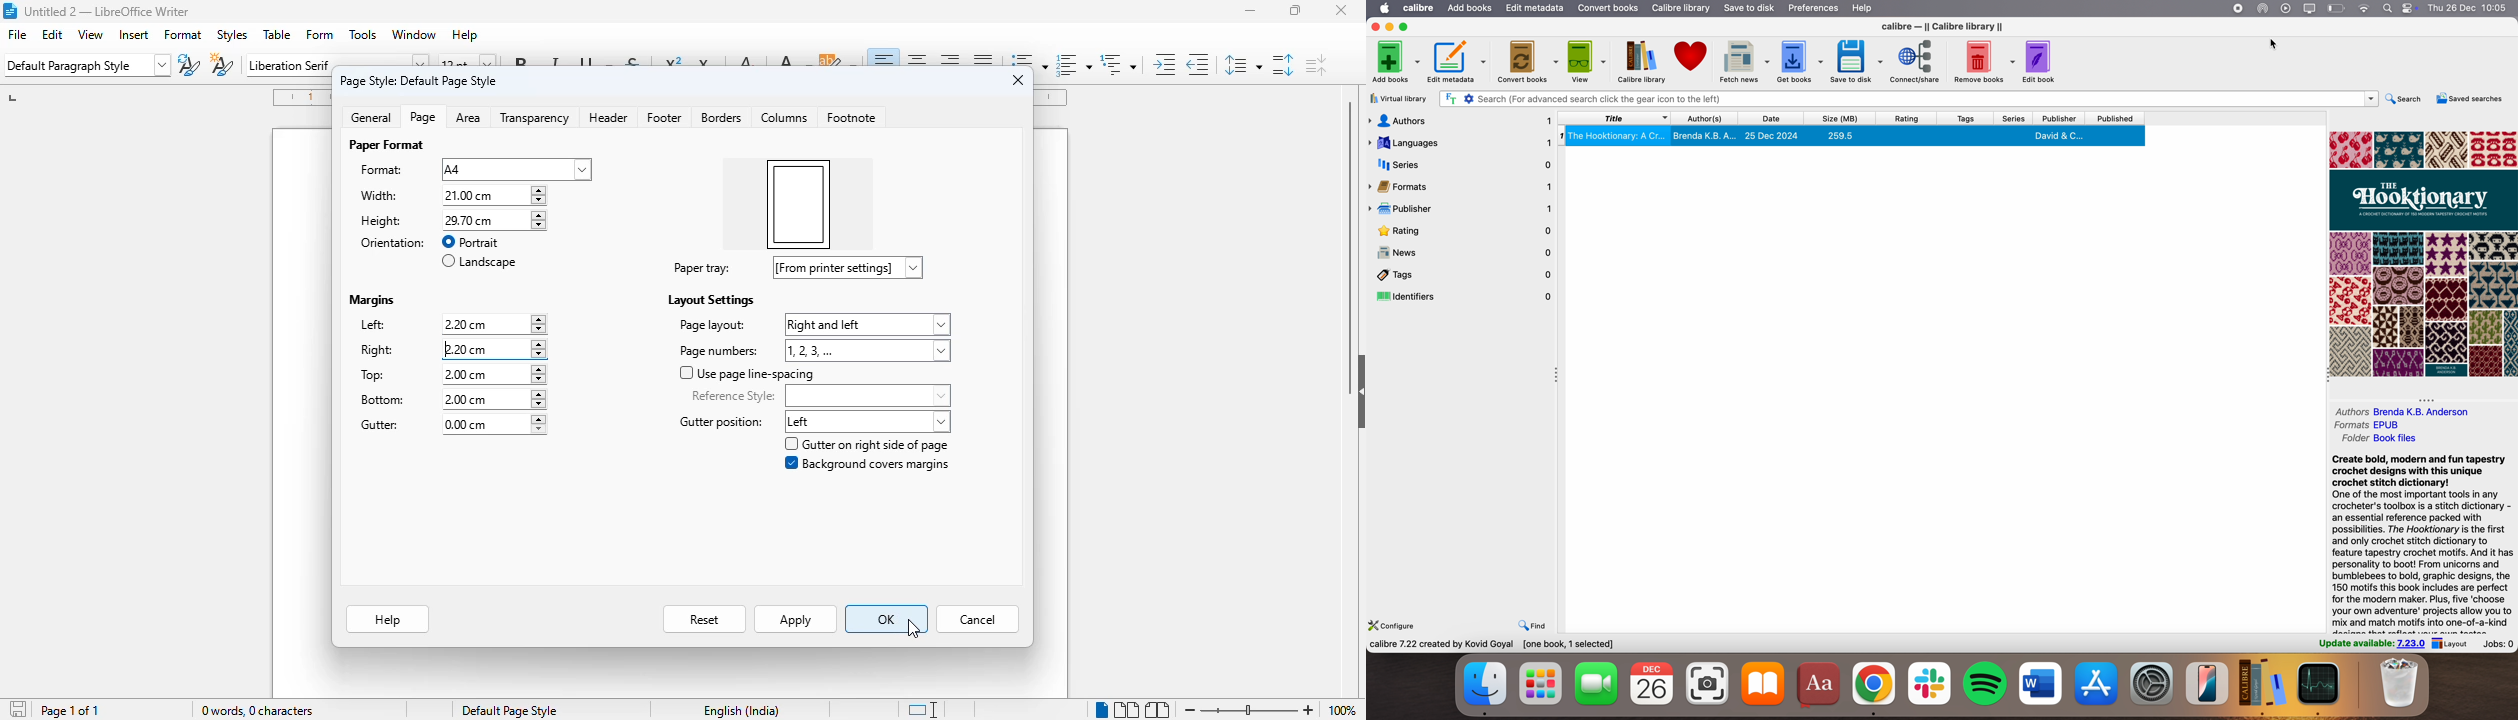  What do you see at coordinates (985, 60) in the screenshot?
I see `justified` at bounding box center [985, 60].